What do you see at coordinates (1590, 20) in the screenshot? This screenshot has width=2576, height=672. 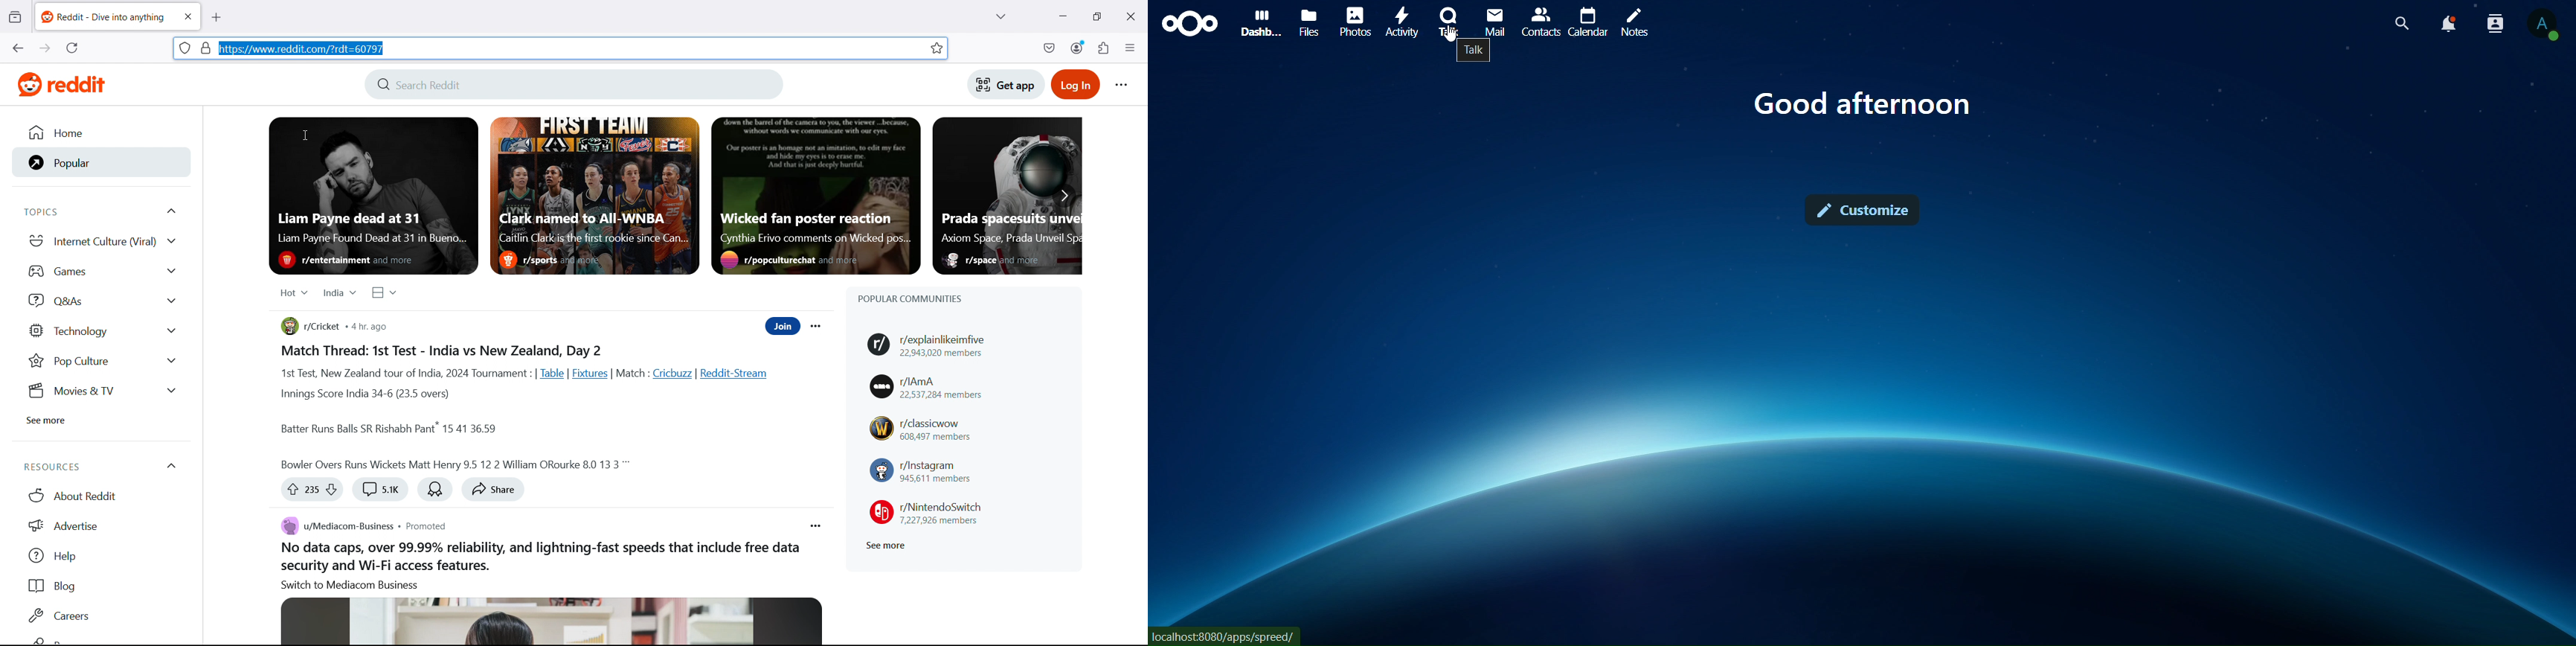 I see `calendar` at bounding box center [1590, 20].